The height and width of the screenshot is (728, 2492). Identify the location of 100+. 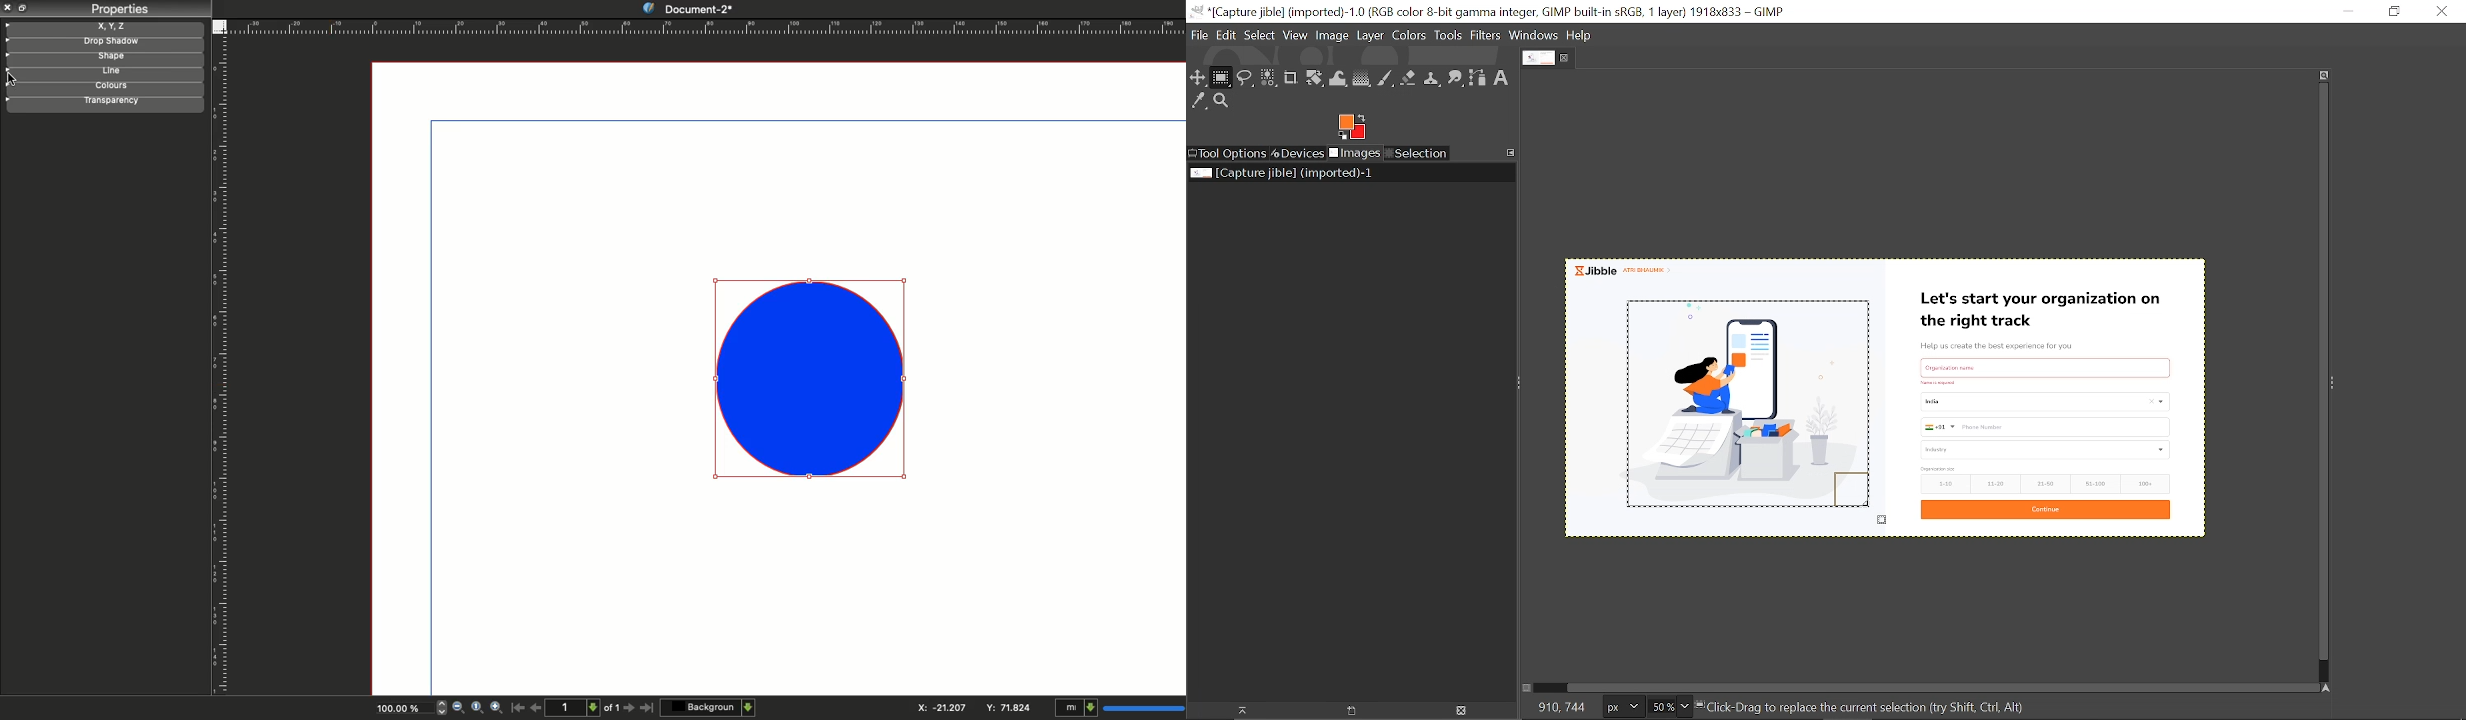
(2145, 484).